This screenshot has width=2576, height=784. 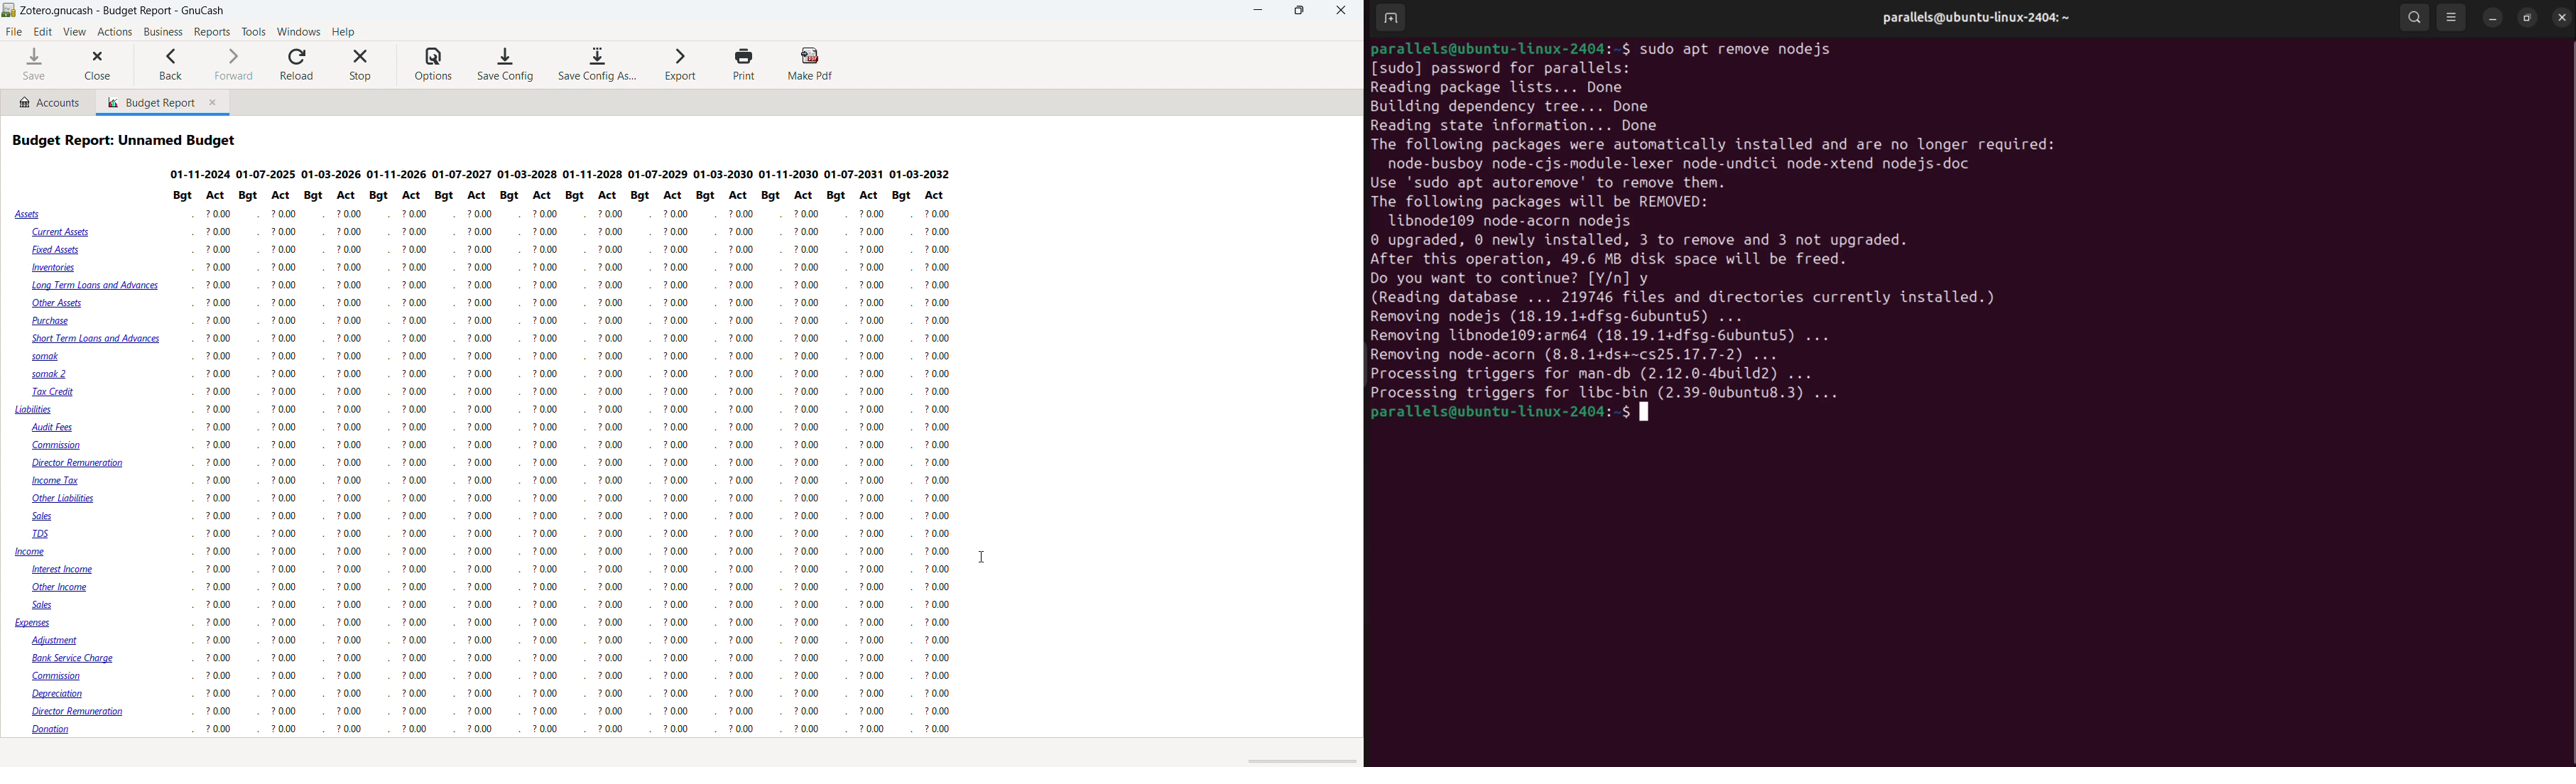 What do you see at coordinates (681, 63) in the screenshot?
I see `export` at bounding box center [681, 63].